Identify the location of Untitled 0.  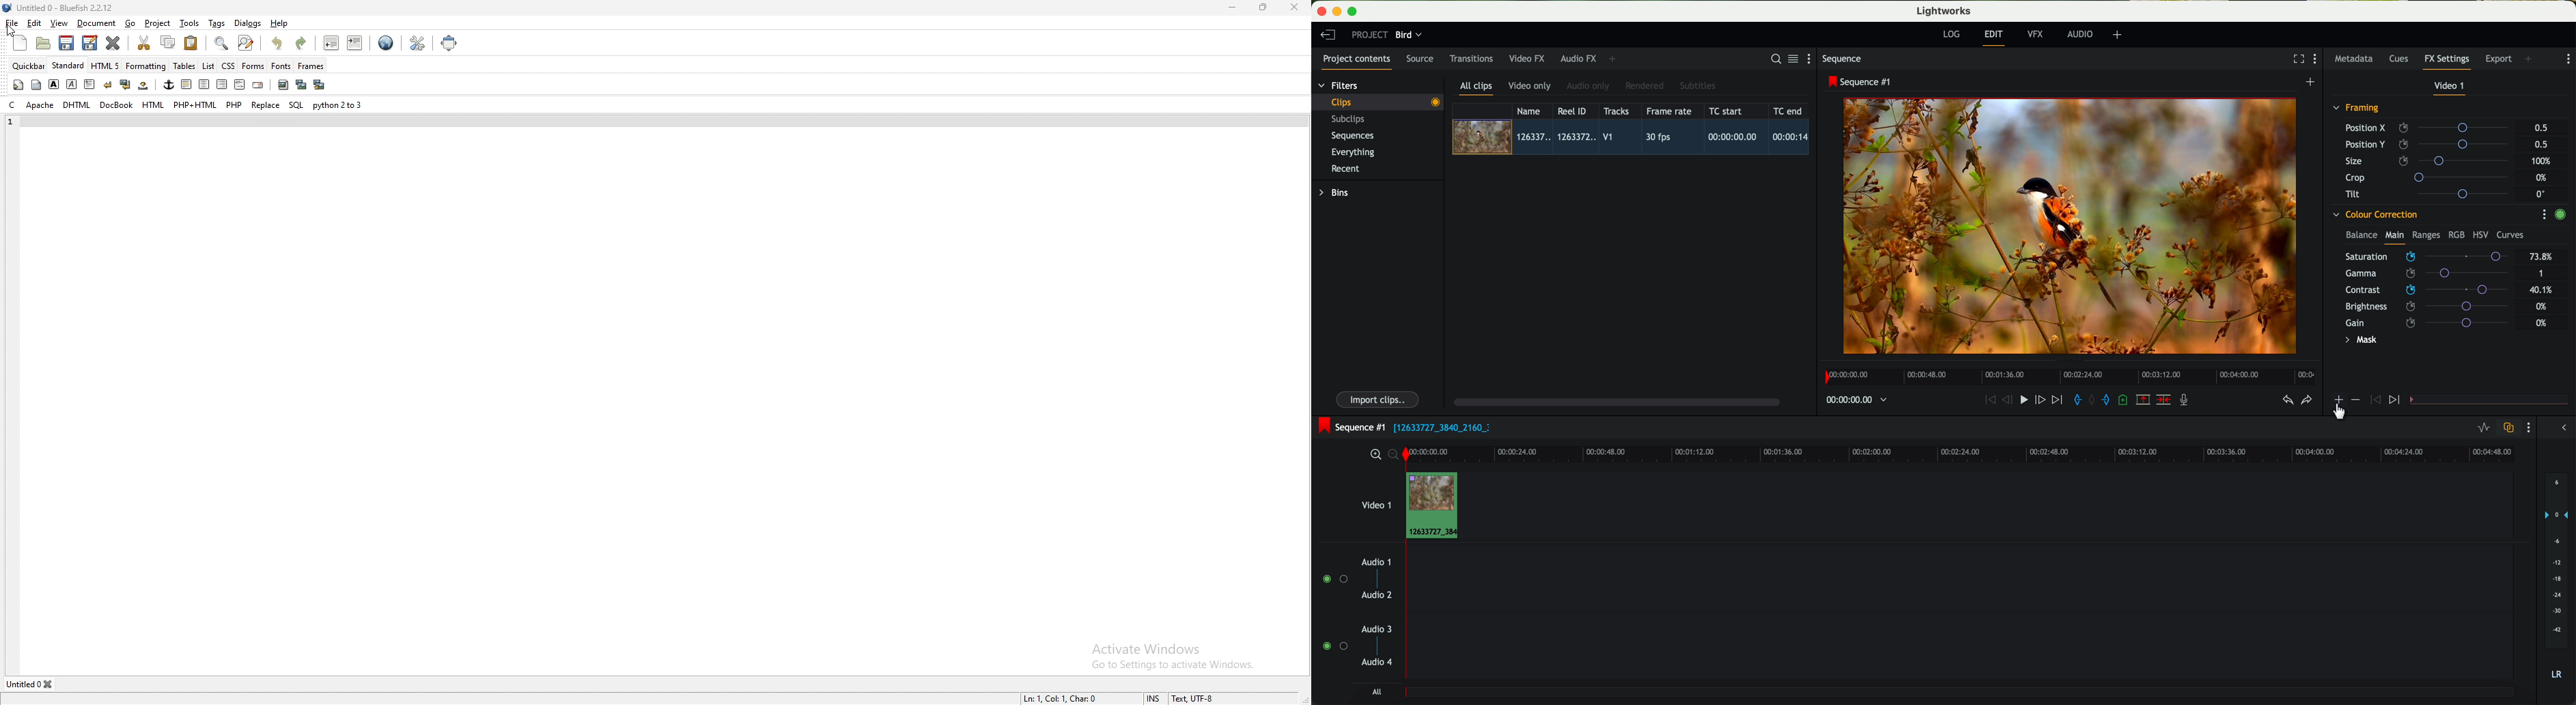
(23, 685).